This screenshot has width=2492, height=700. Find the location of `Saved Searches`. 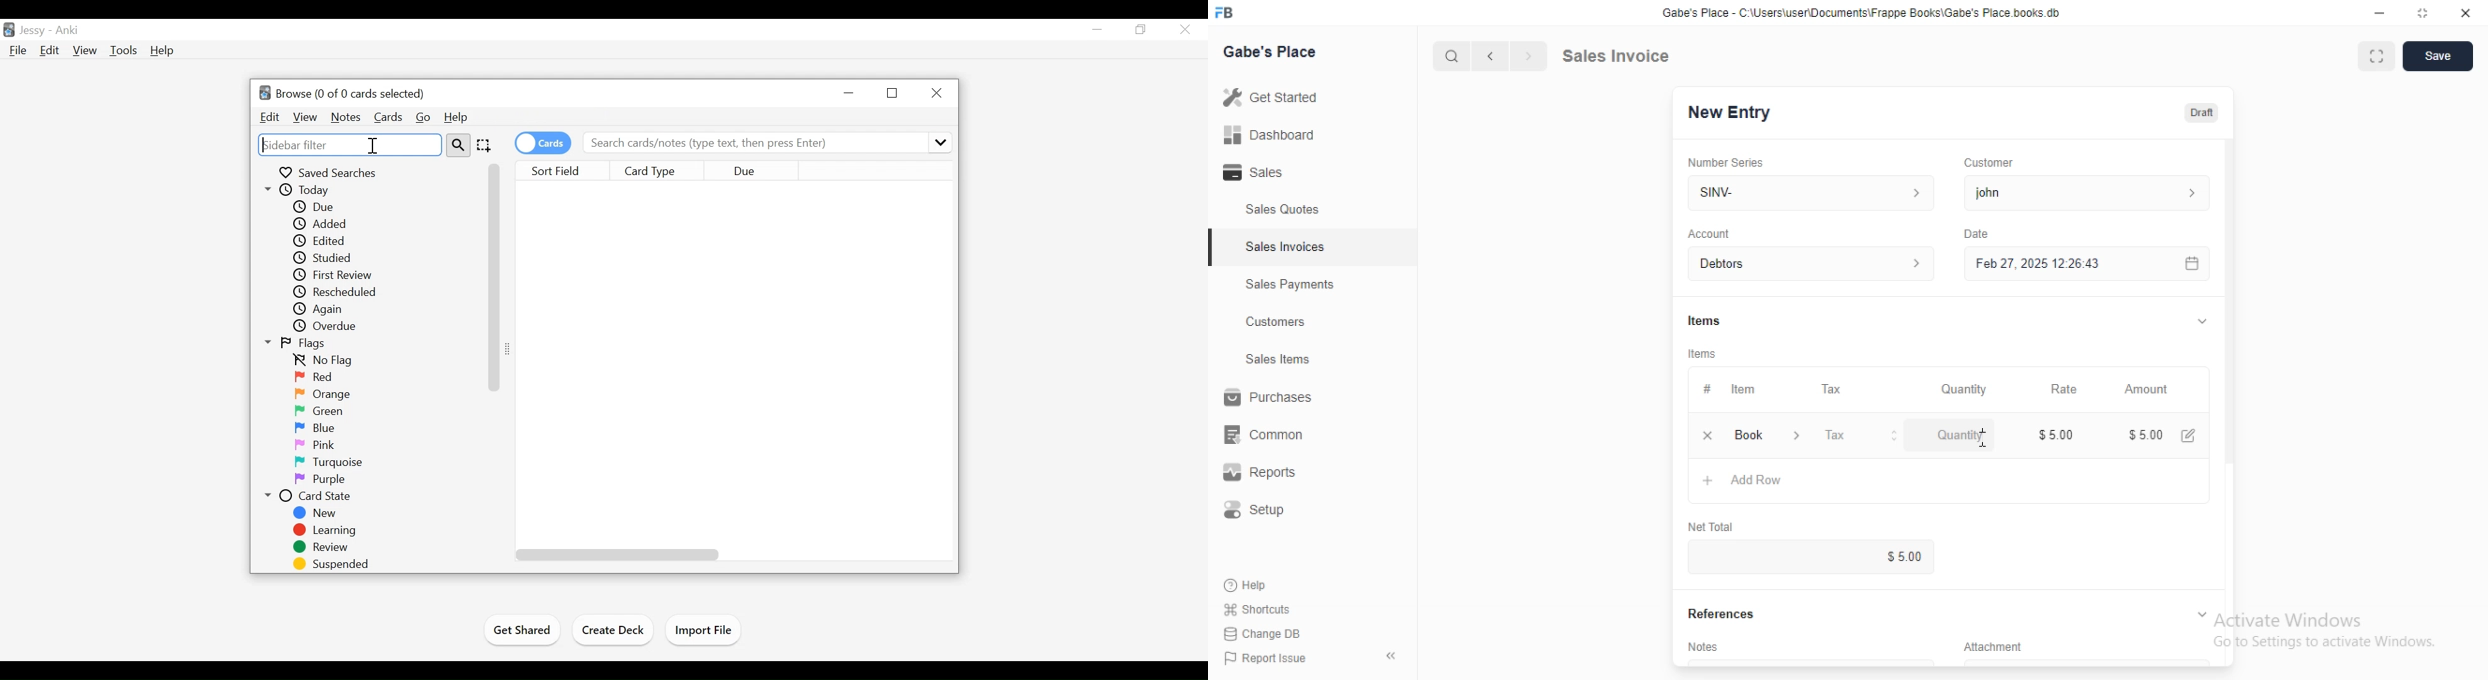

Saved Searches is located at coordinates (330, 173).